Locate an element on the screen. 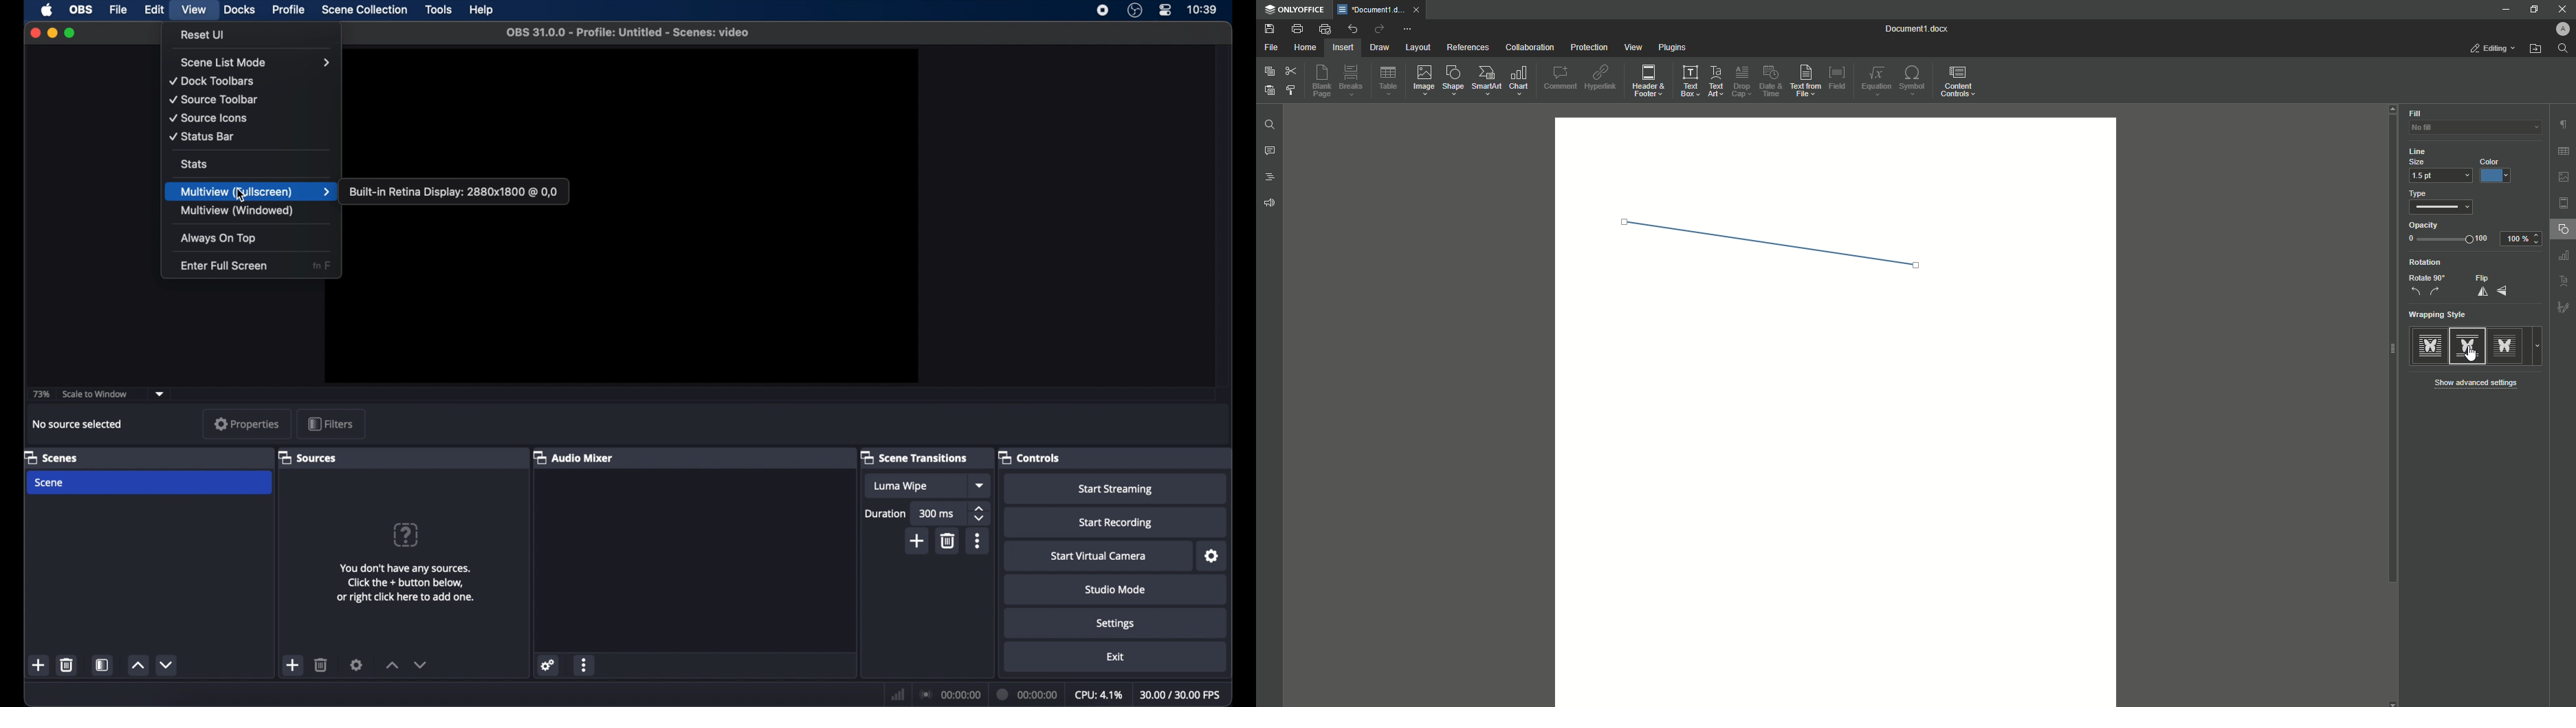  scale to window is located at coordinates (95, 394).